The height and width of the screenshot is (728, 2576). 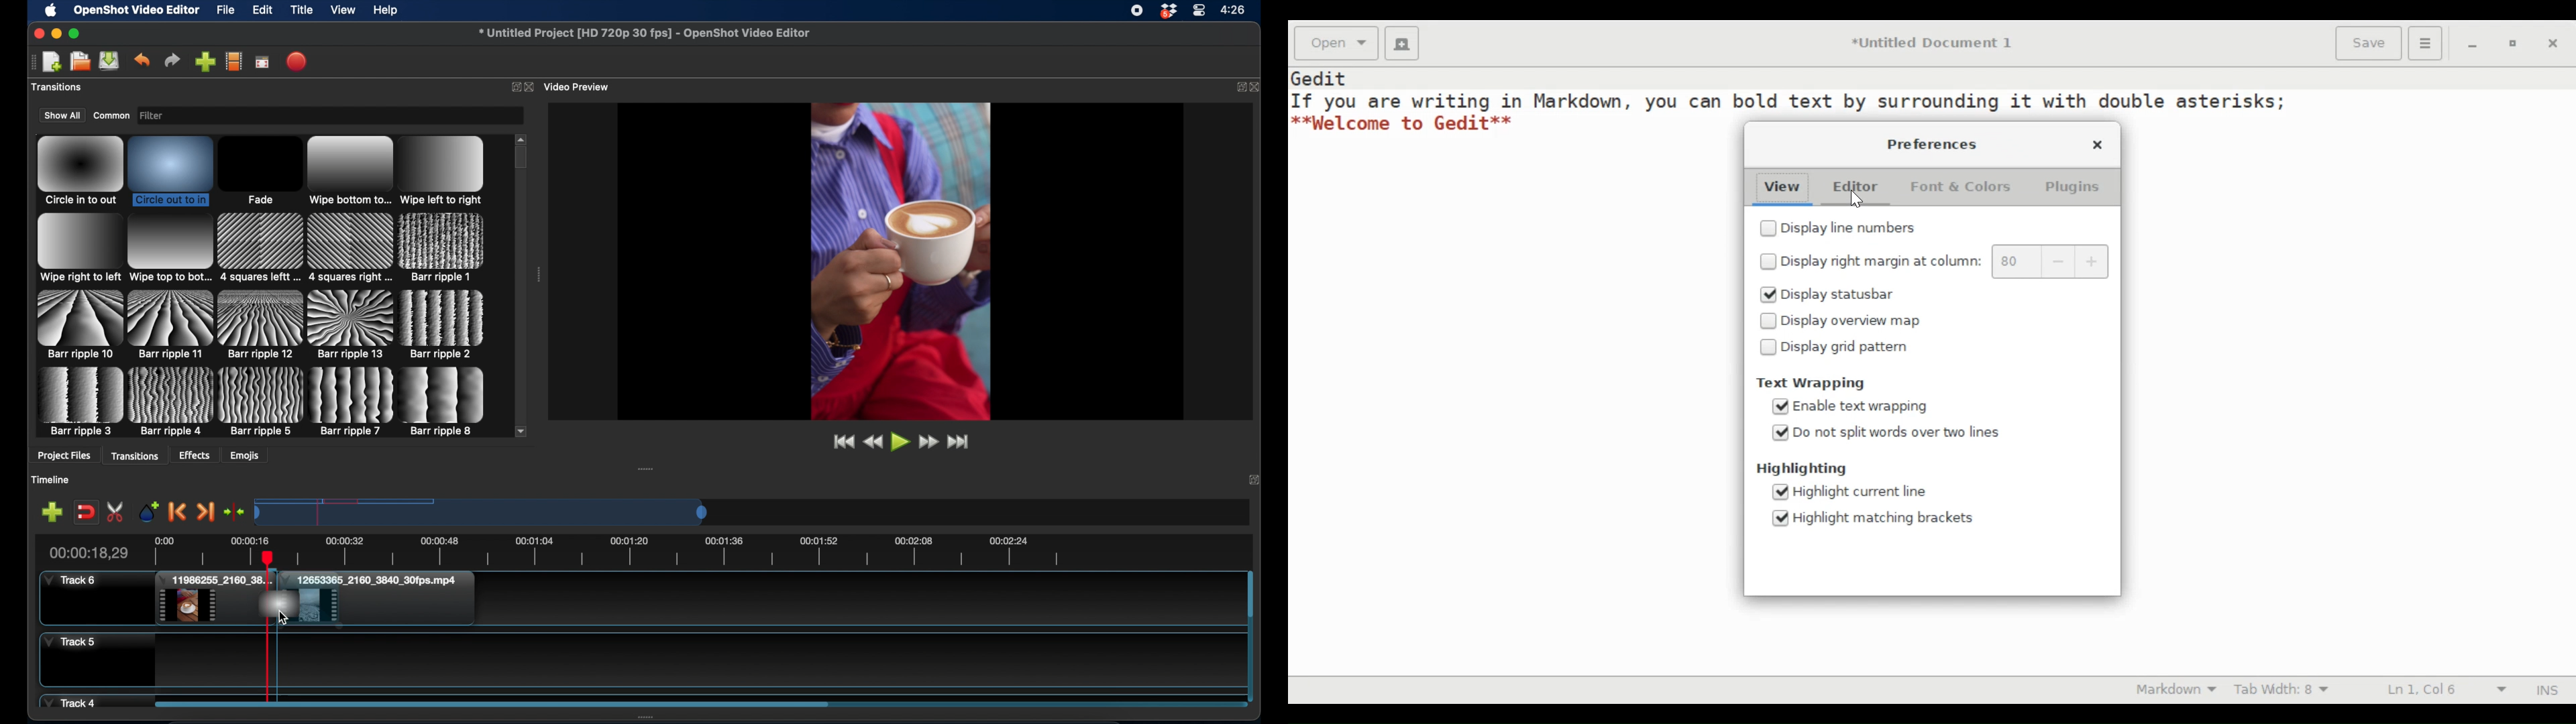 I want to click on drag handle, so click(x=647, y=469).